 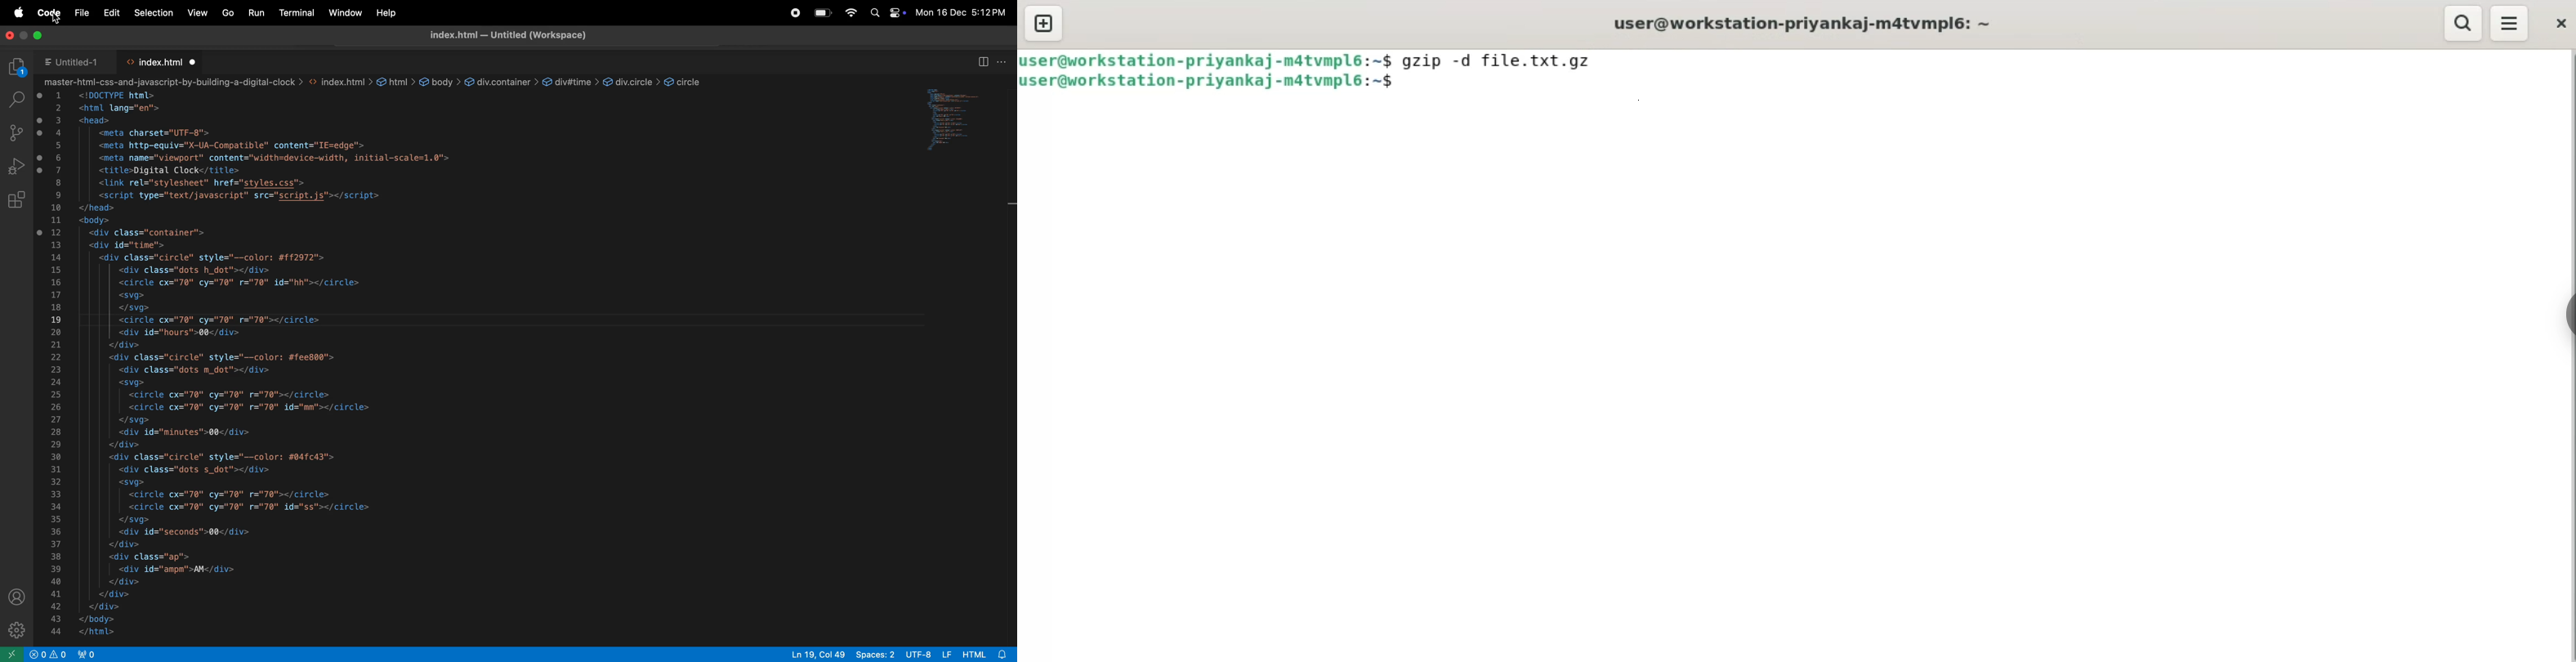 I want to click on <div id="time">, so click(x=130, y=244).